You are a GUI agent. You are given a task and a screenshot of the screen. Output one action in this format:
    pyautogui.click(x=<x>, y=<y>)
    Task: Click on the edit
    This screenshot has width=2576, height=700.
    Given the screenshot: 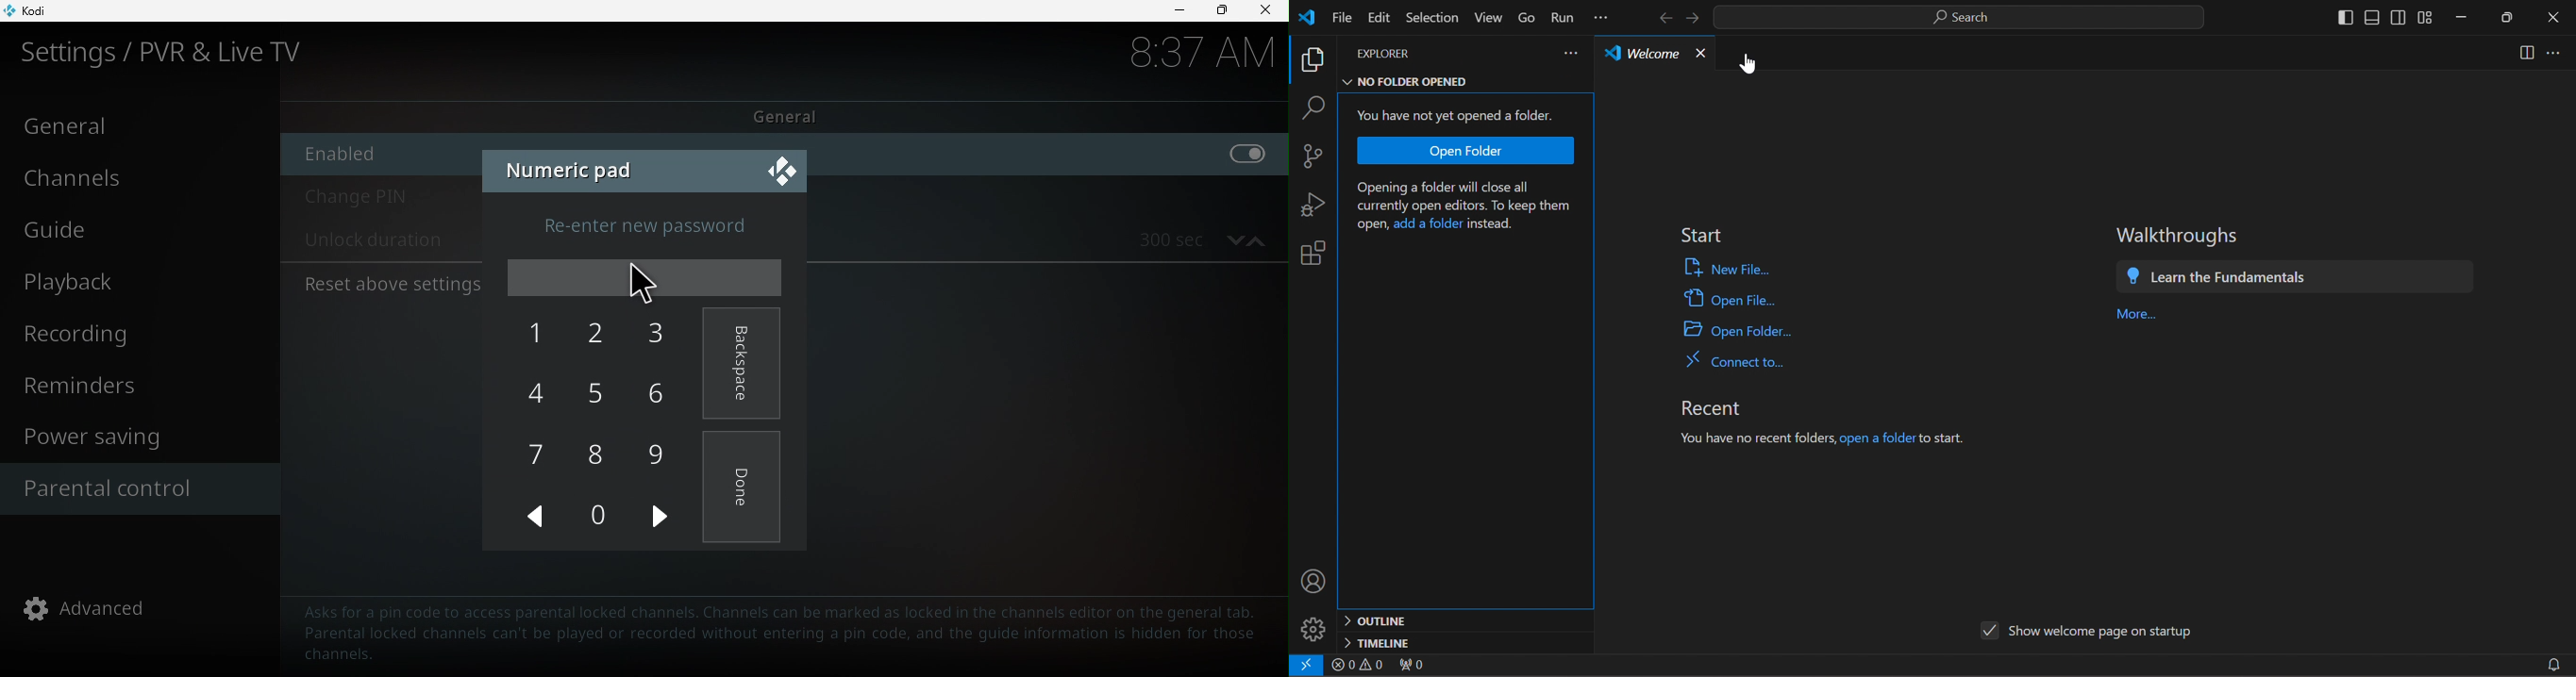 What is the action you would take?
    pyautogui.click(x=1380, y=19)
    